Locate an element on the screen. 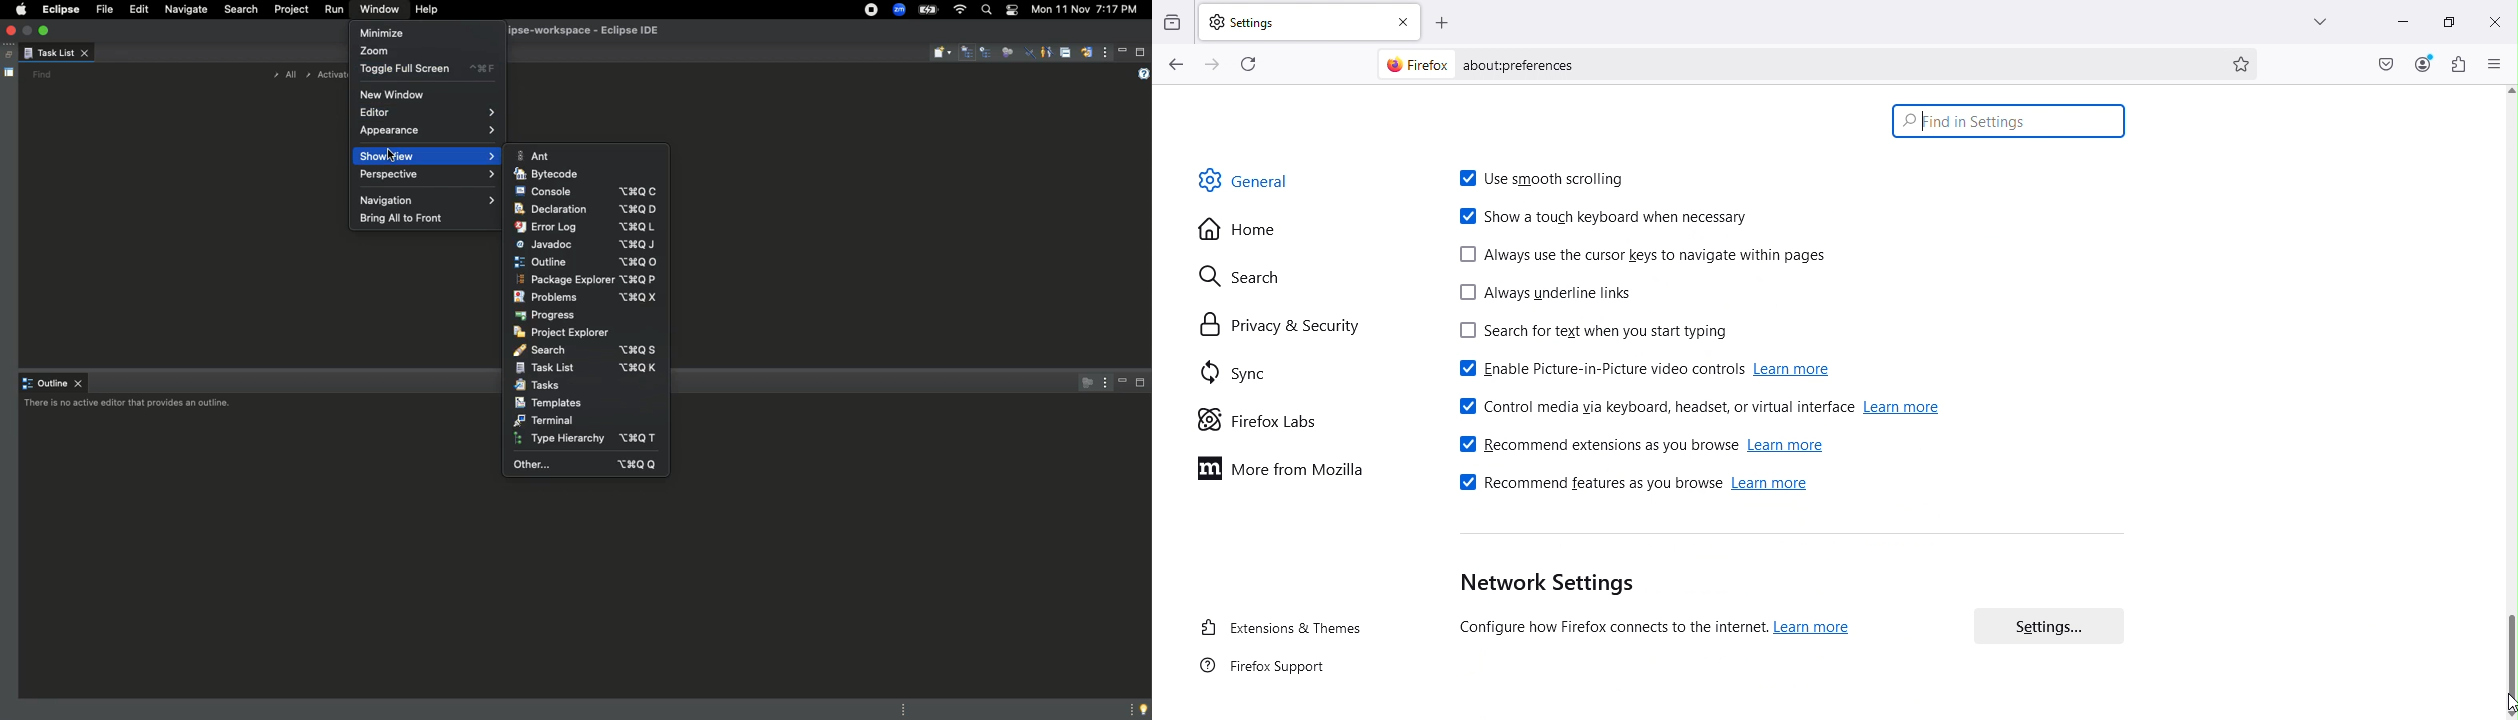 This screenshot has height=728, width=2520. Extensions and themes is located at coordinates (1279, 626).